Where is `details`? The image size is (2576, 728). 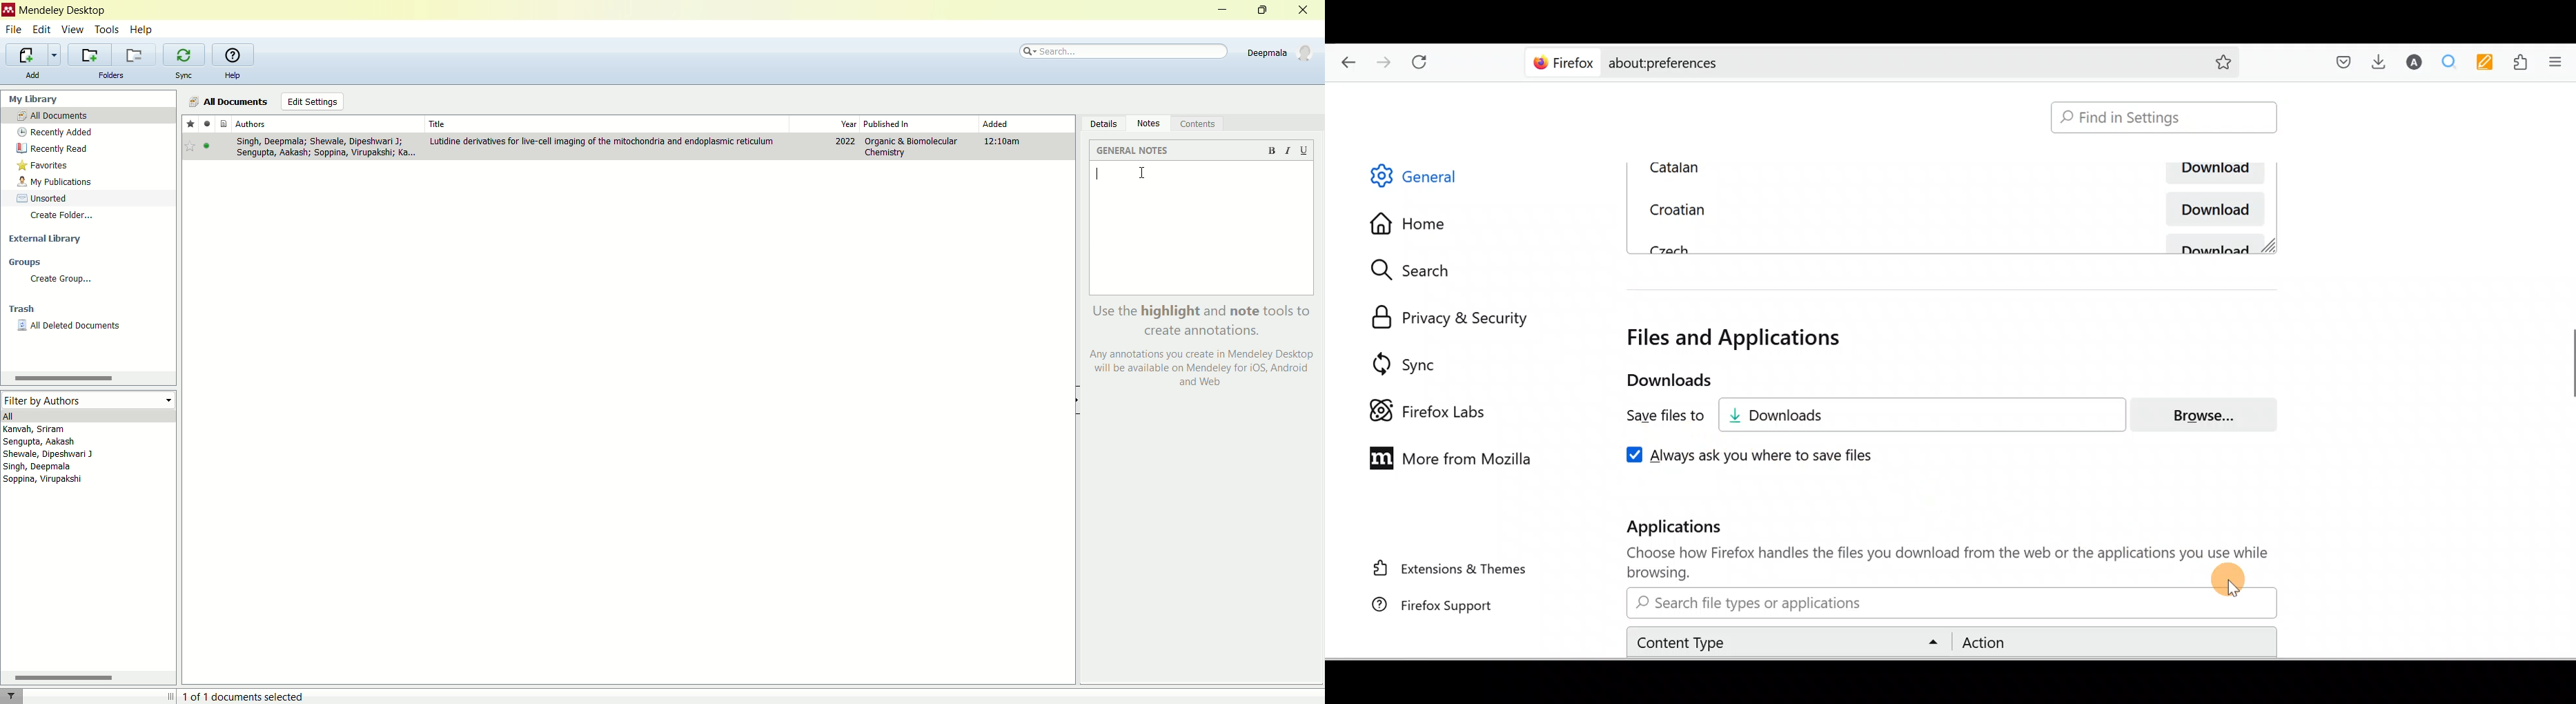 details is located at coordinates (1101, 123).